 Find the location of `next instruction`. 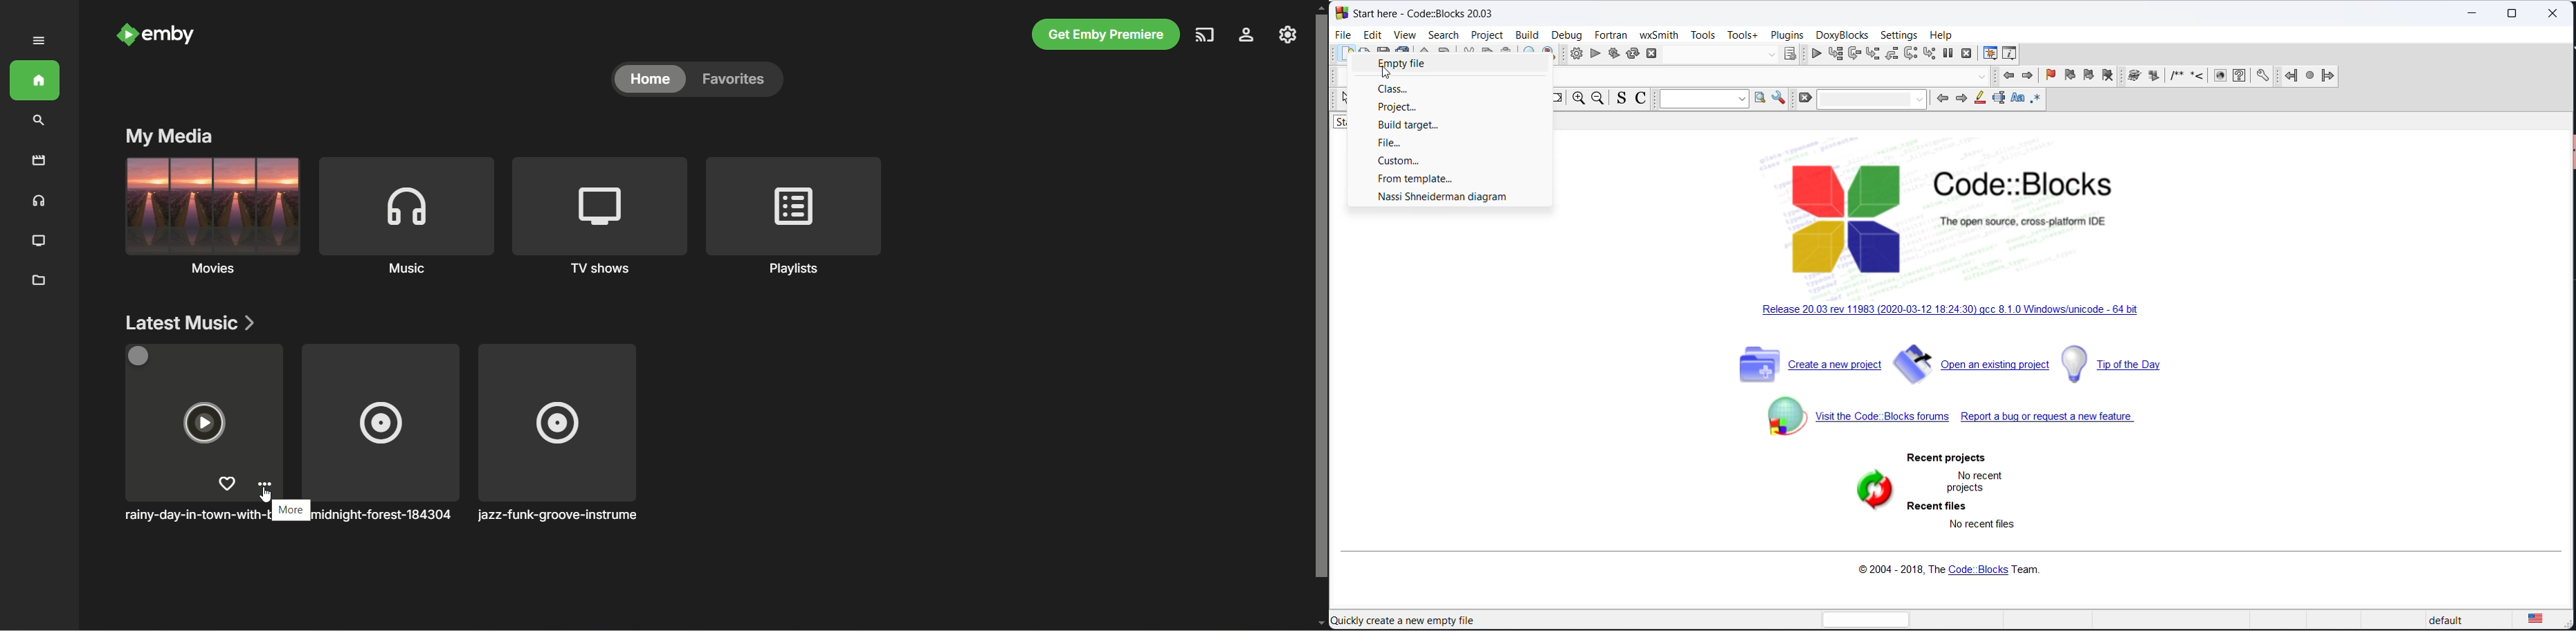

next instruction is located at coordinates (1911, 55).